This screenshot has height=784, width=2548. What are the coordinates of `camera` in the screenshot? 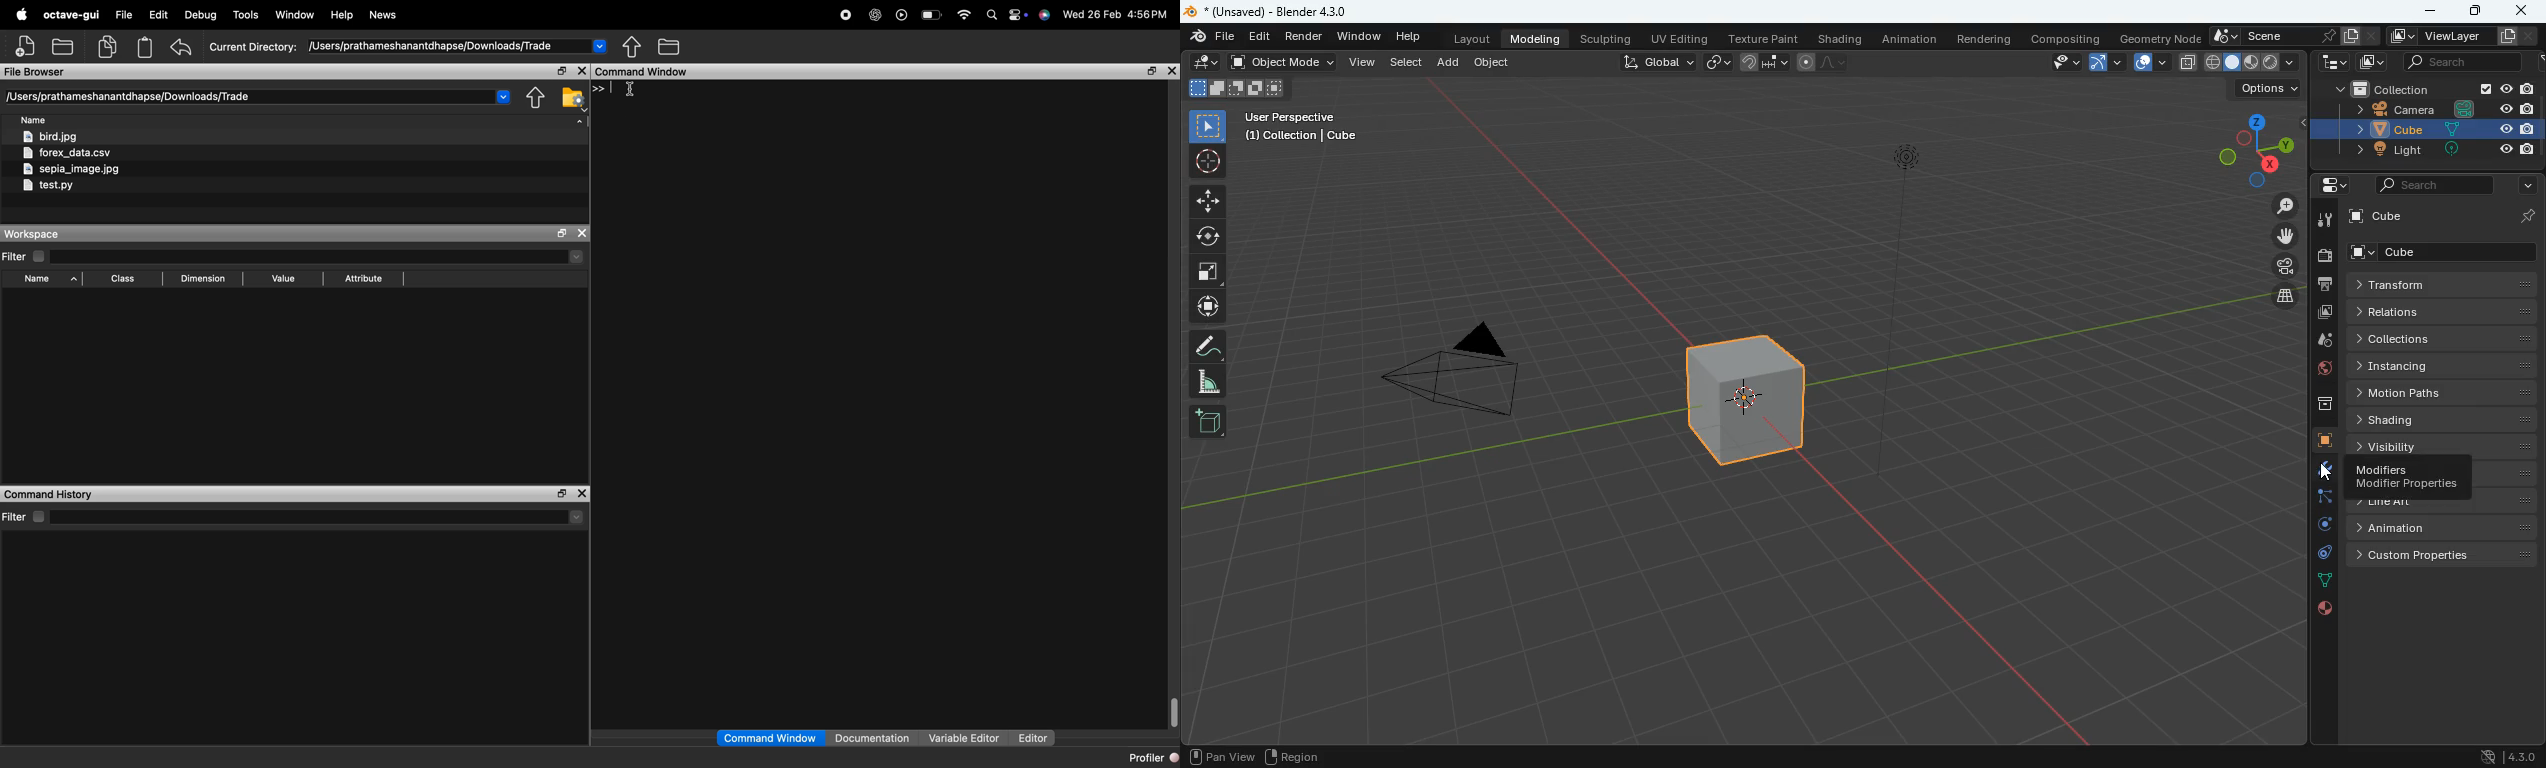 It's located at (2285, 266).